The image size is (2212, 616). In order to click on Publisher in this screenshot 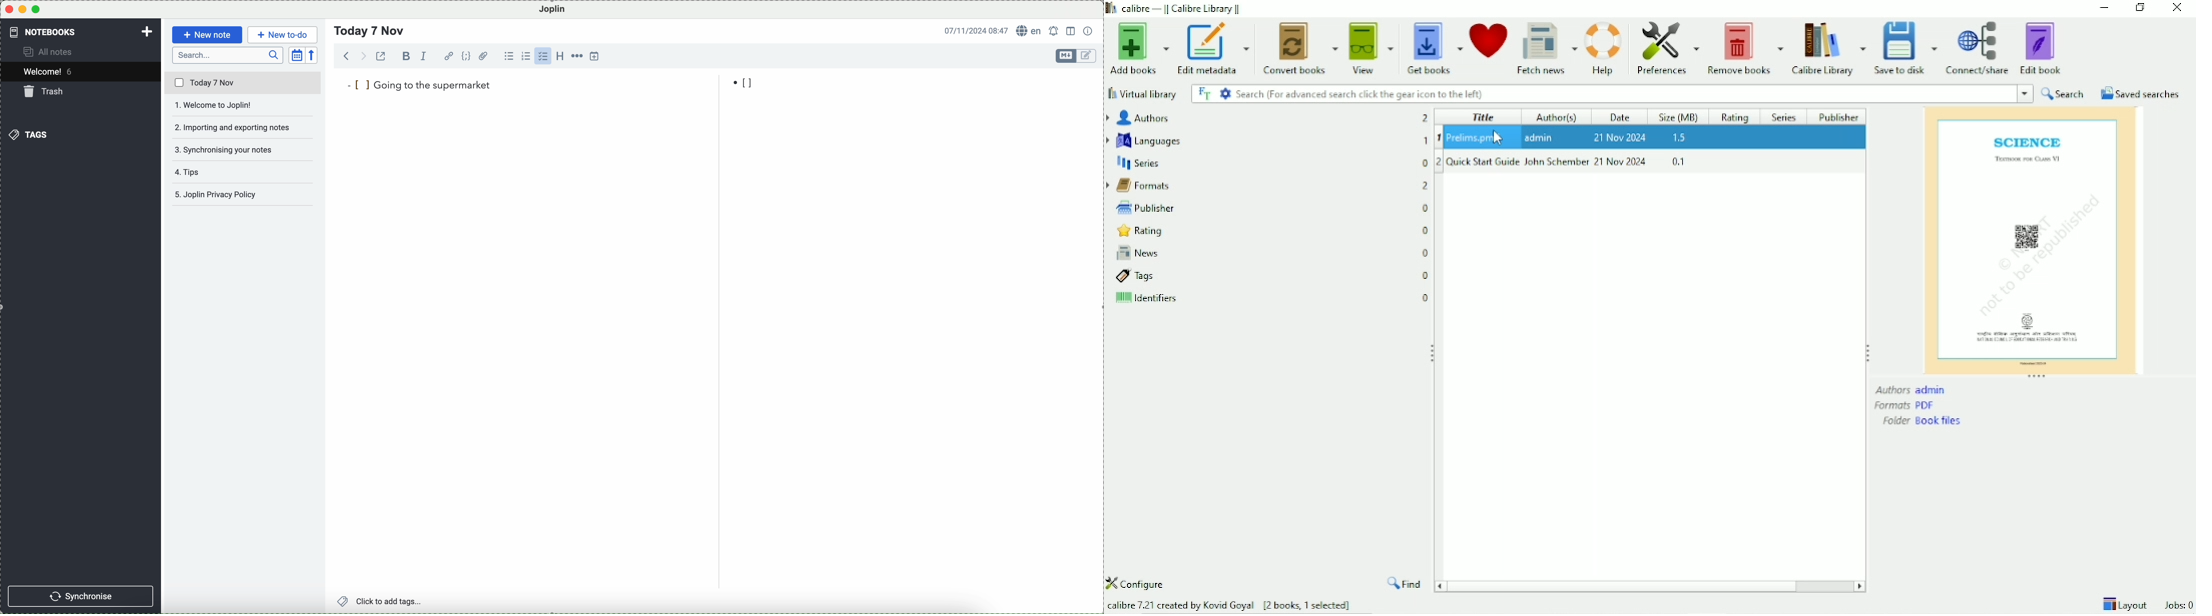, I will do `click(1142, 206)`.